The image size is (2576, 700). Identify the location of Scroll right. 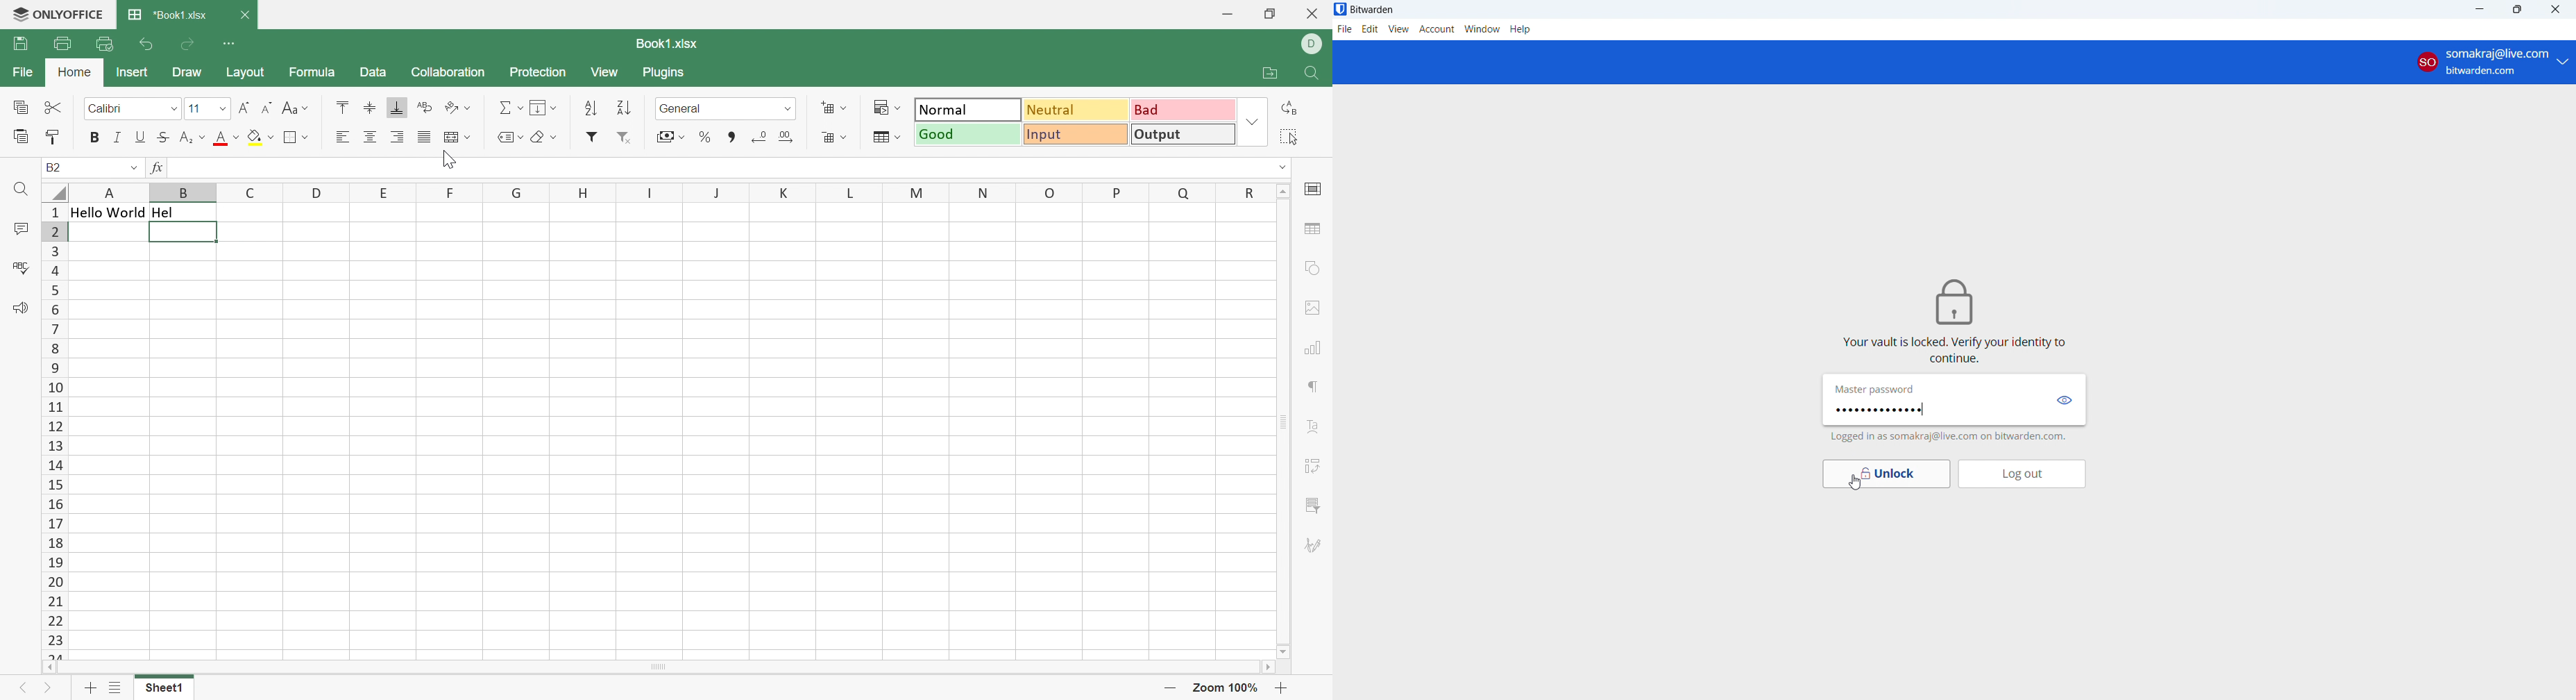
(1266, 666).